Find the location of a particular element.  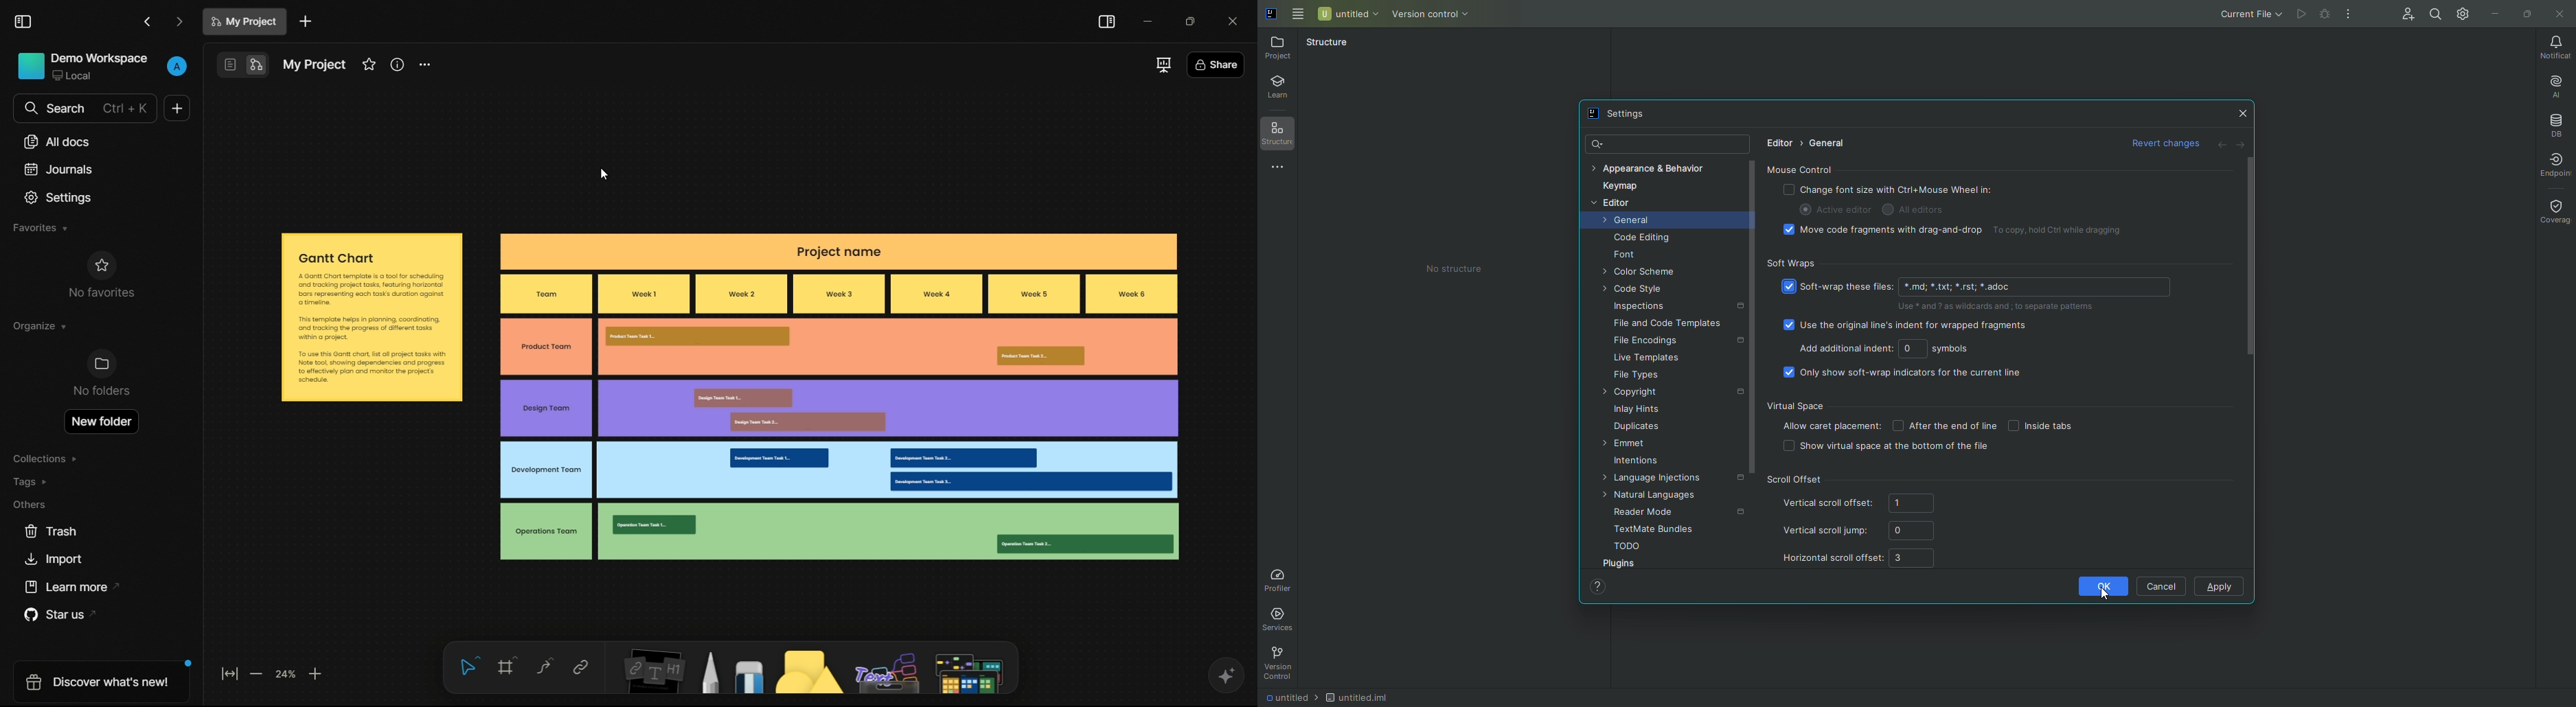

collections is located at coordinates (47, 460).